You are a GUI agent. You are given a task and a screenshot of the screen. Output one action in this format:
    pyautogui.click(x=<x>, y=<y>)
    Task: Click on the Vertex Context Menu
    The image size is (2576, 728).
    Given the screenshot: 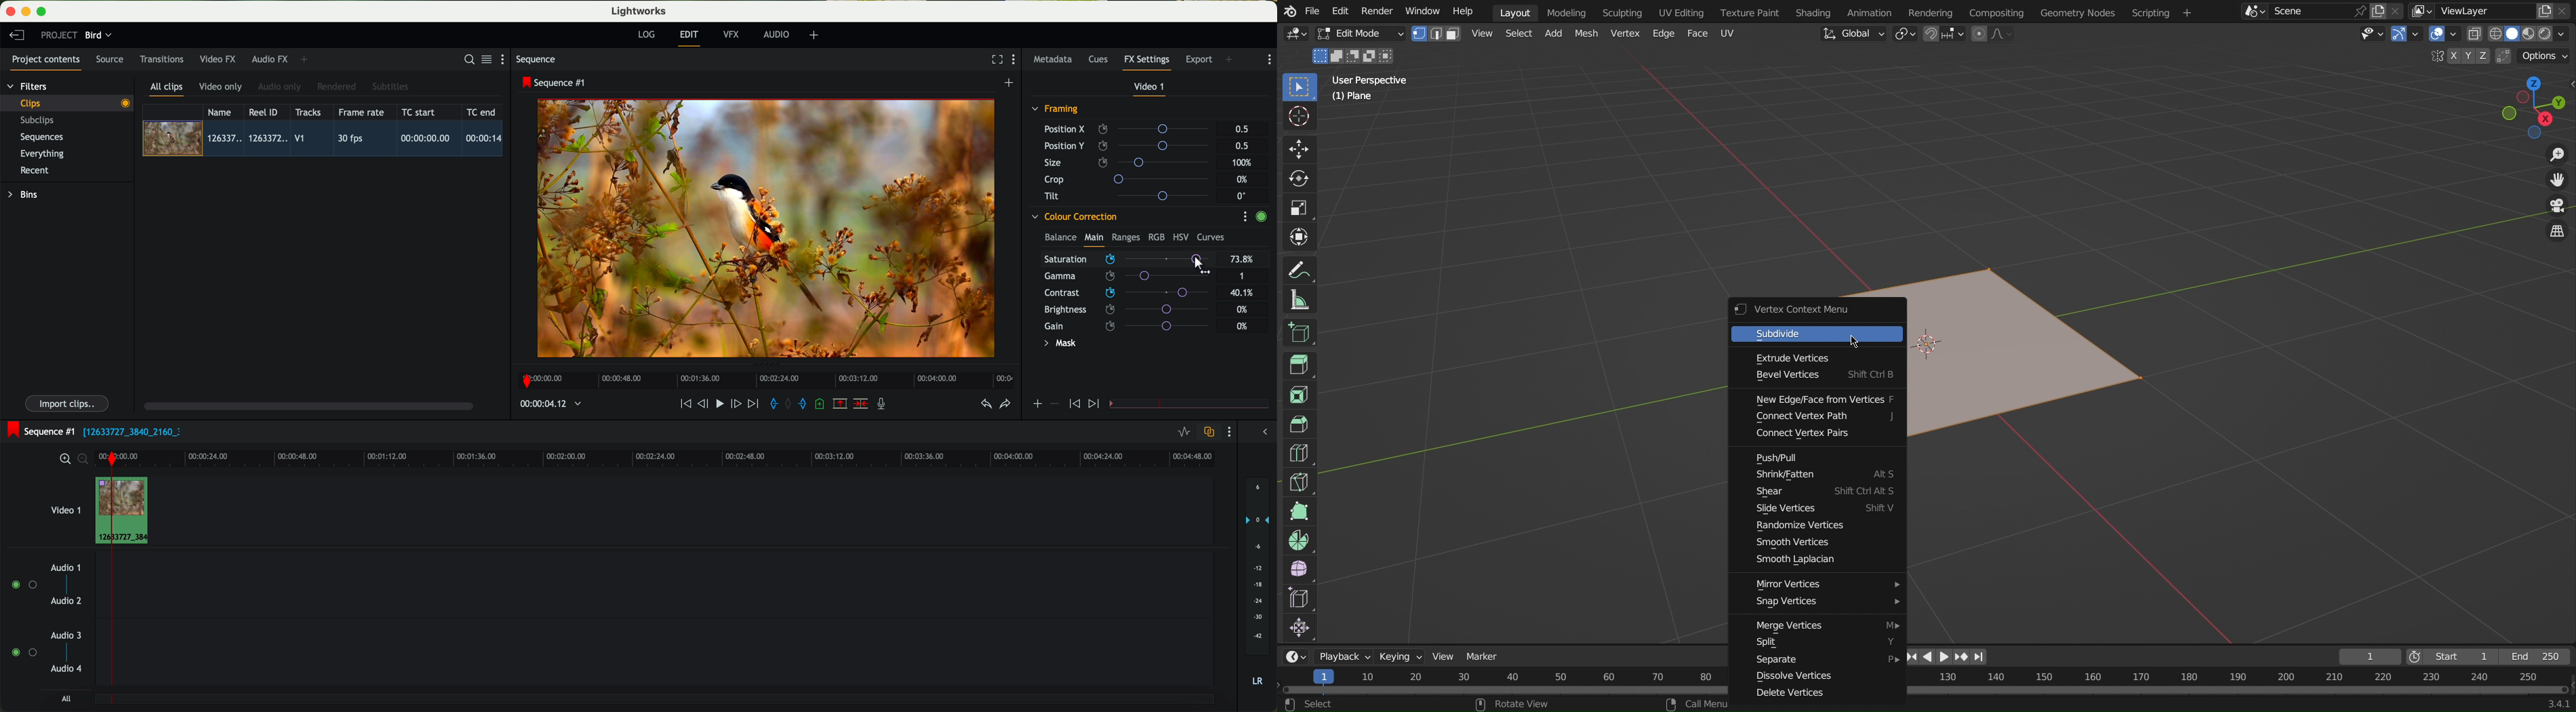 What is the action you would take?
    pyautogui.click(x=1817, y=311)
    